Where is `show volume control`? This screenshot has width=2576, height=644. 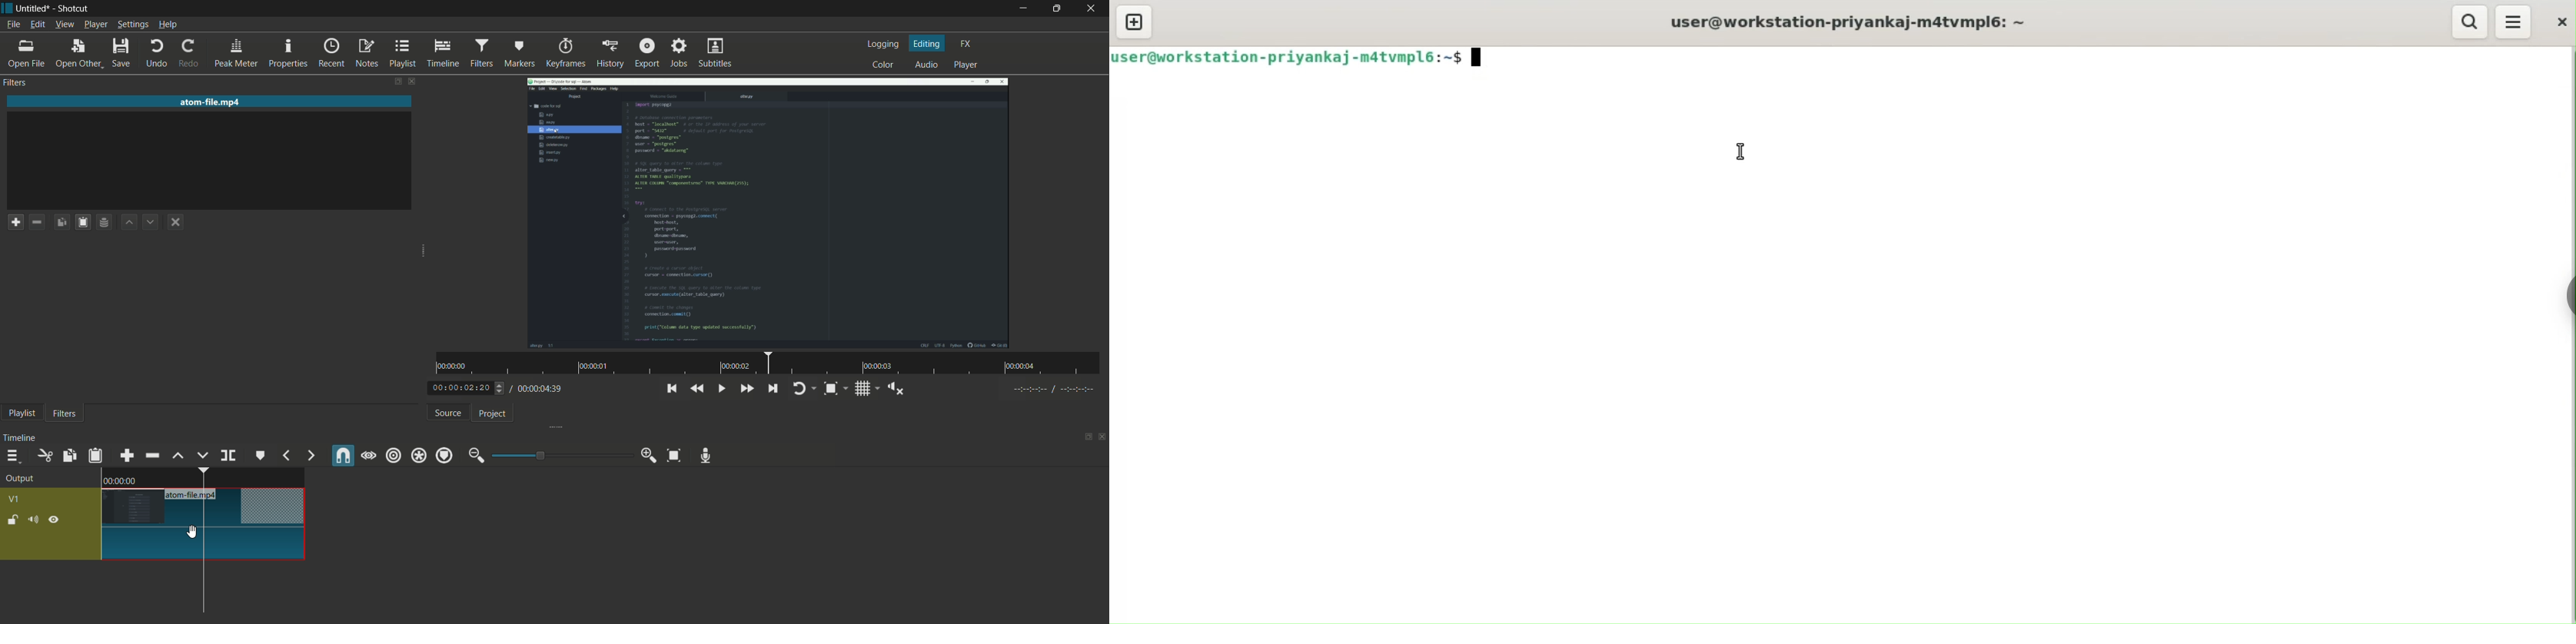
show volume control is located at coordinates (892, 388).